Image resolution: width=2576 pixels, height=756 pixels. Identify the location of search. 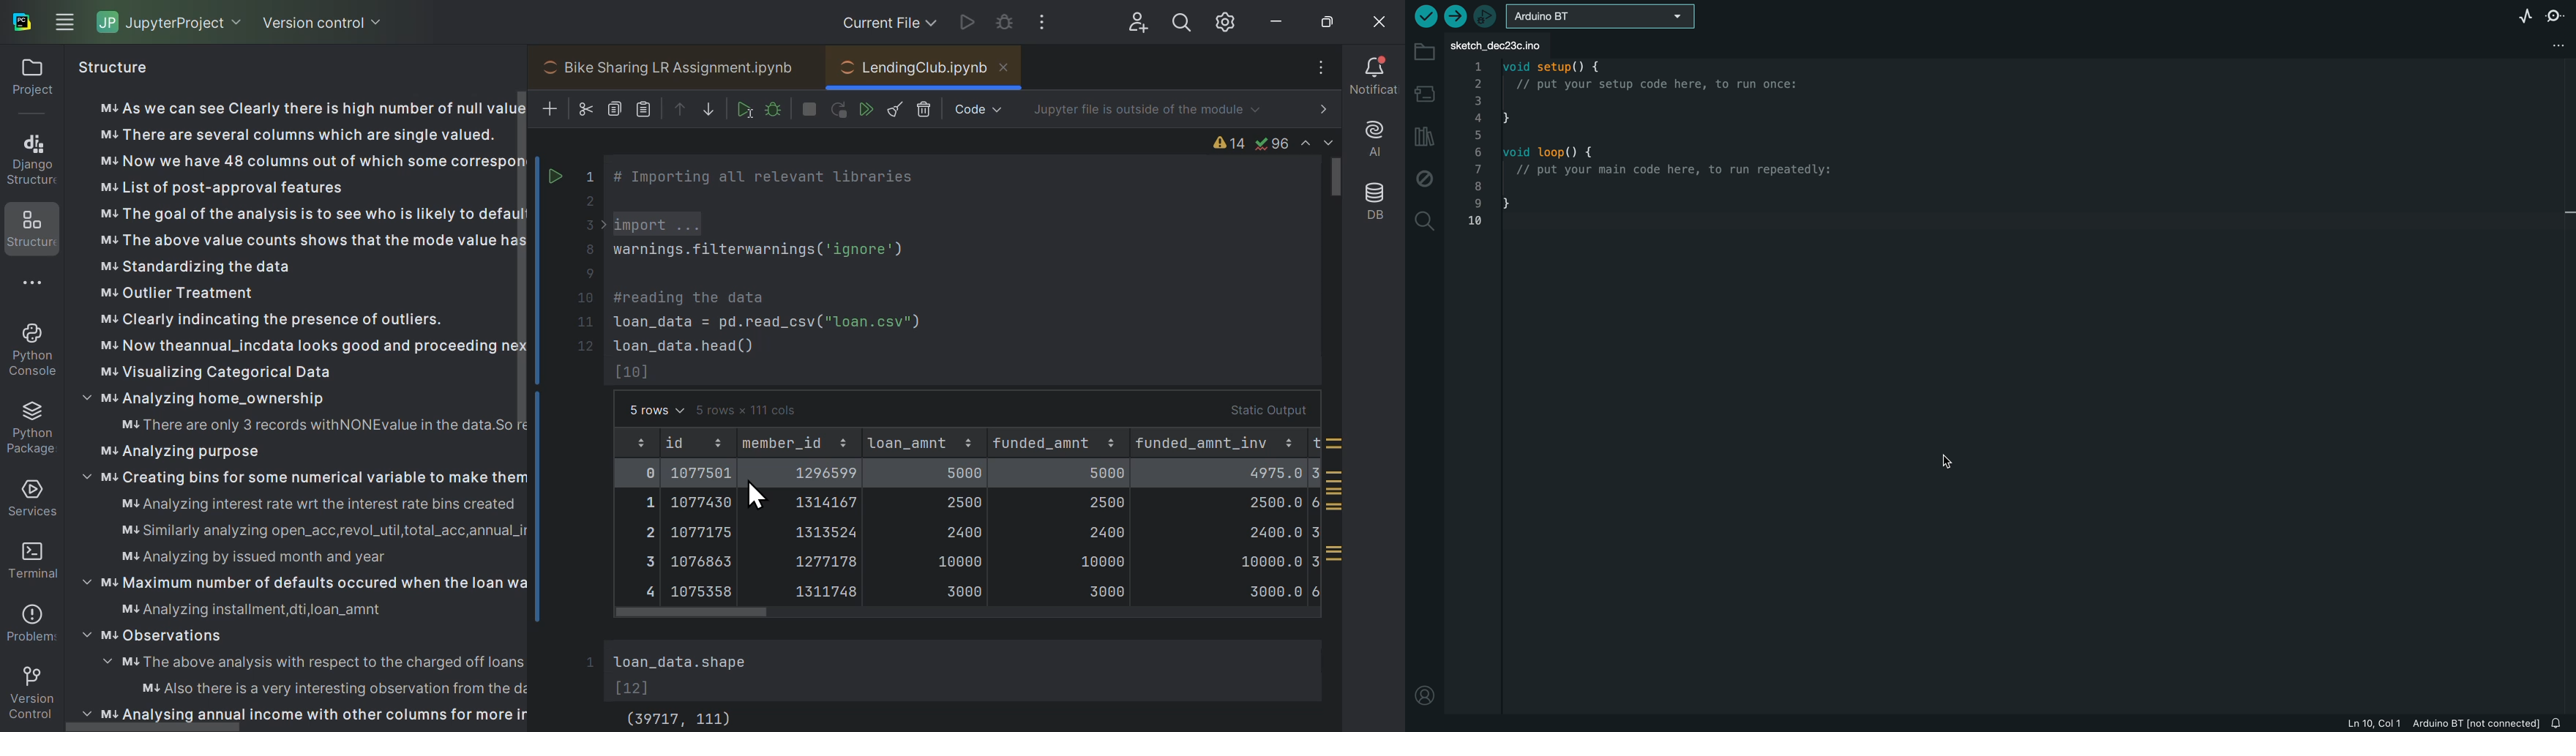
(1424, 222).